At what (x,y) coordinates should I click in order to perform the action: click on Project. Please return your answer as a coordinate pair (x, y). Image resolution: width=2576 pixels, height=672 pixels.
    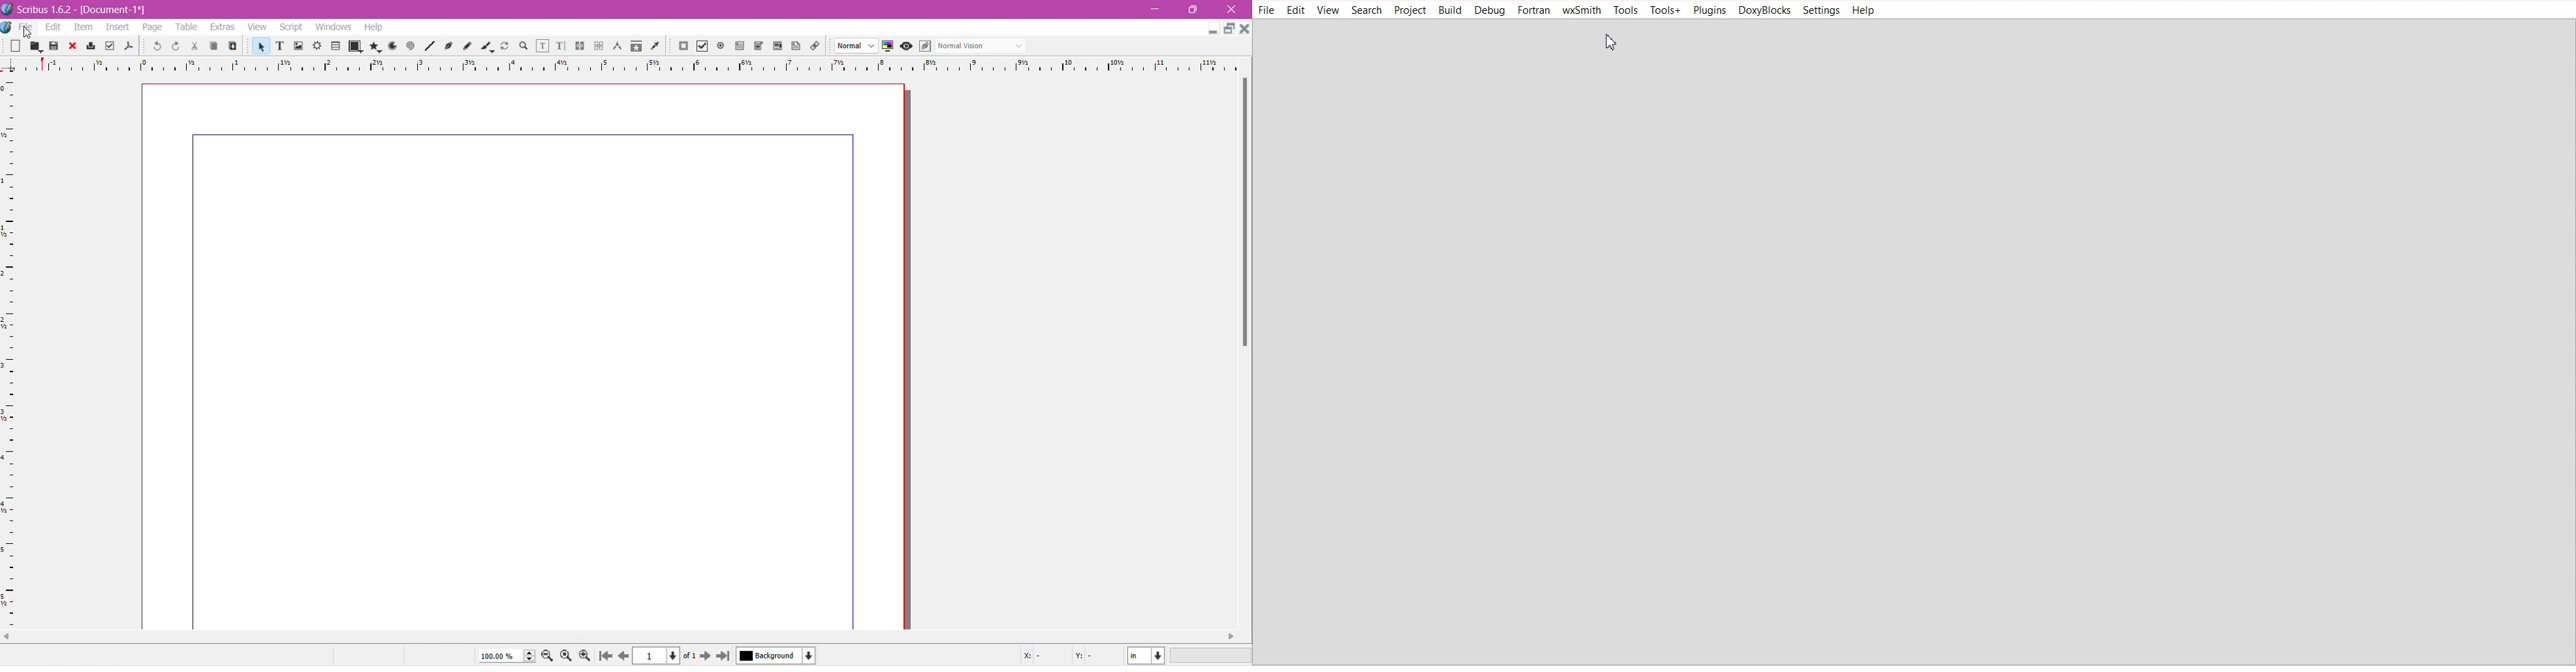
    Looking at the image, I should click on (1411, 11).